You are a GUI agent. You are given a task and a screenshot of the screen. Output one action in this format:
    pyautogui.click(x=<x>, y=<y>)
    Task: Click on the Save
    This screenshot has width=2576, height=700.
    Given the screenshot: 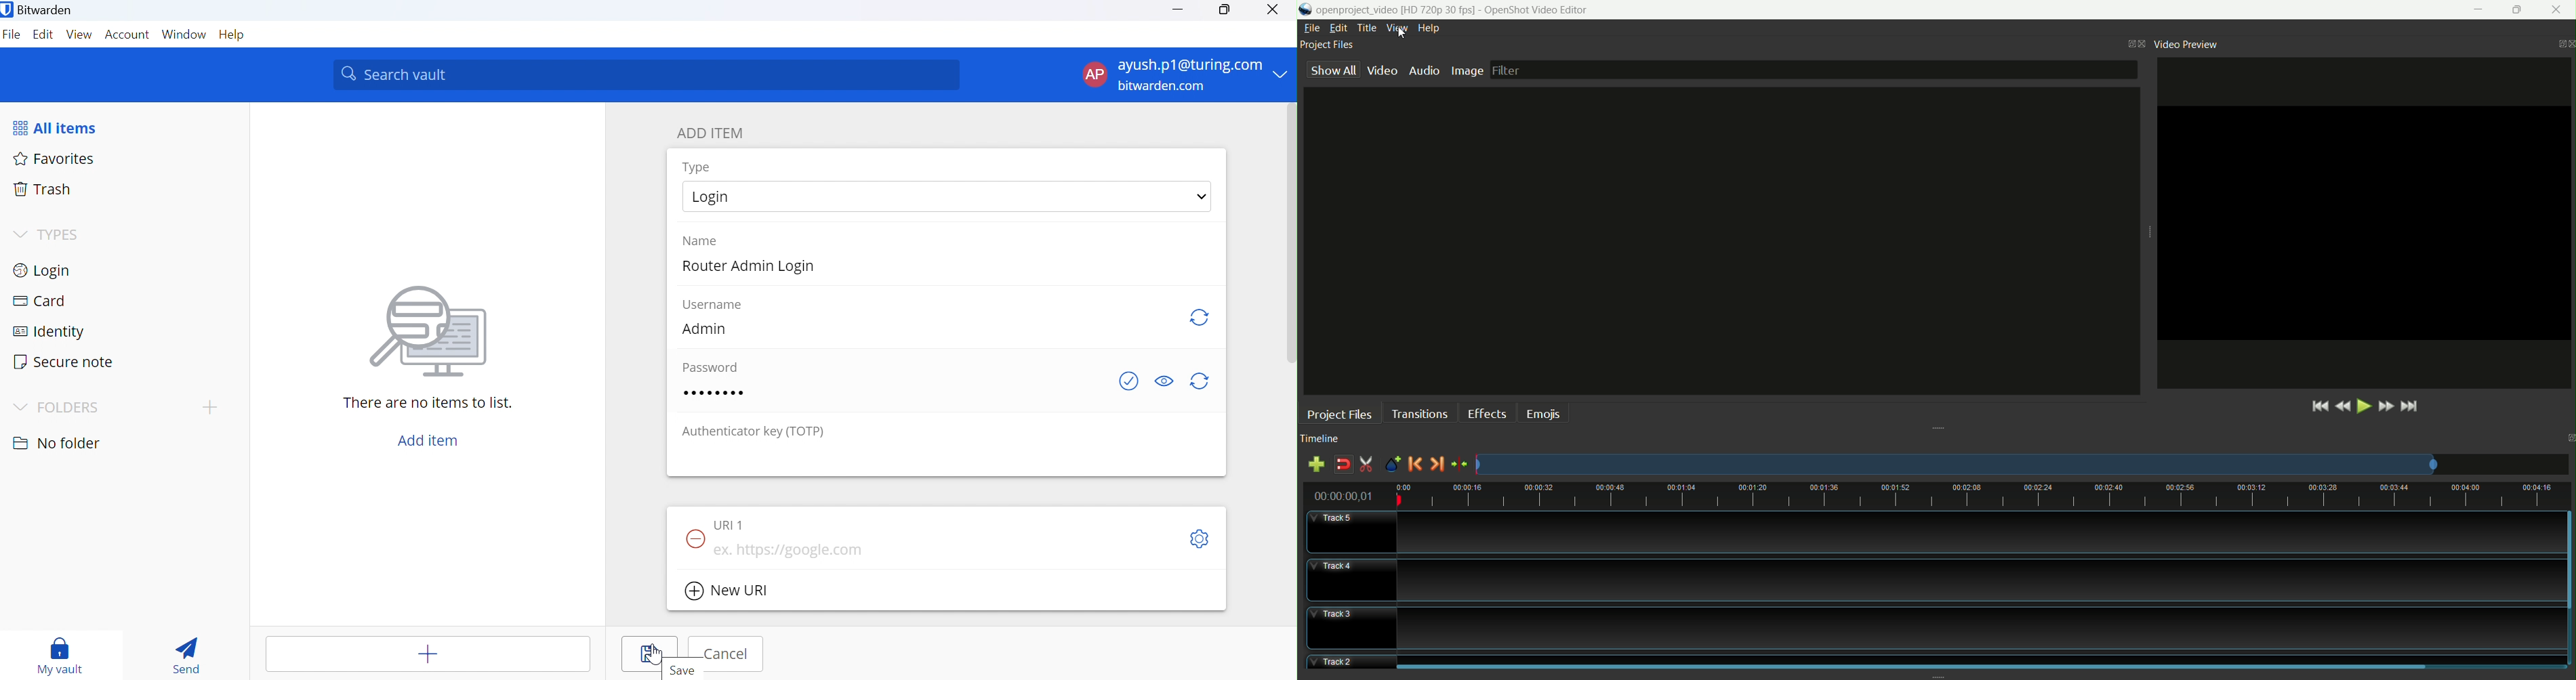 What is the action you would take?
    pyautogui.click(x=650, y=654)
    